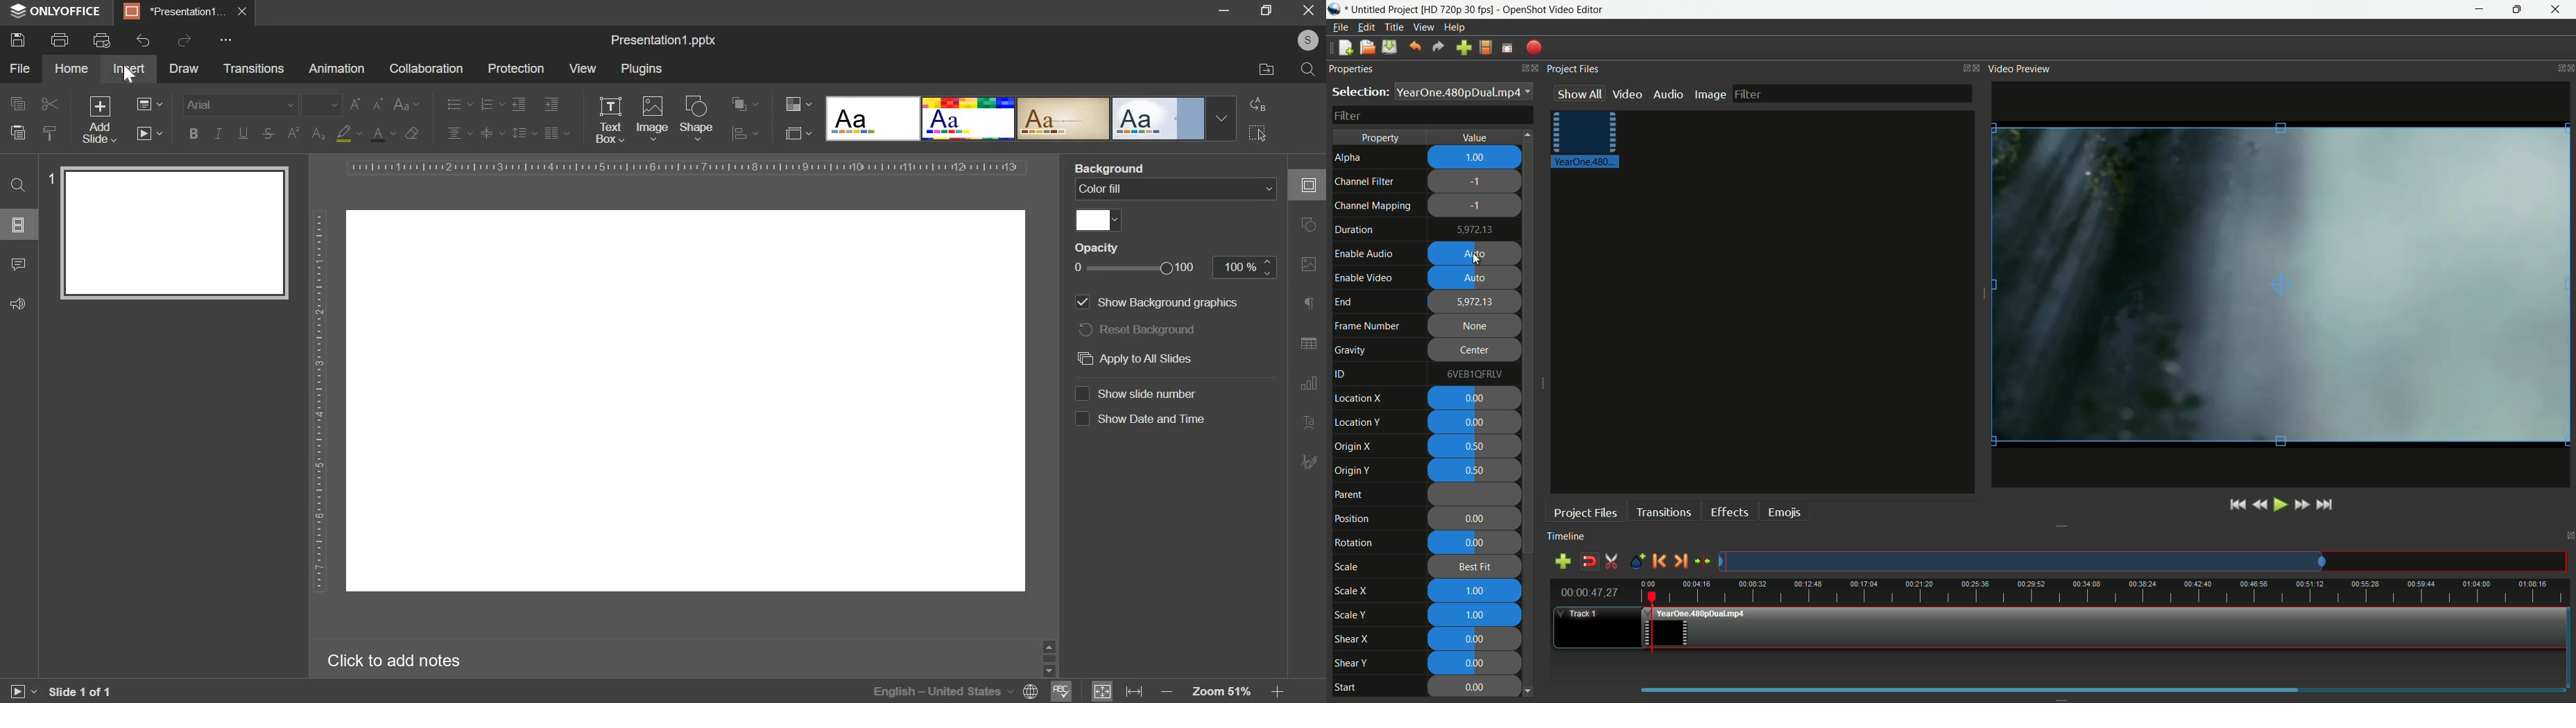 This screenshot has width=2576, height=728. Describe the element at coordinates (1147, 393) in the screenshot. I see `show slide number` at that location.